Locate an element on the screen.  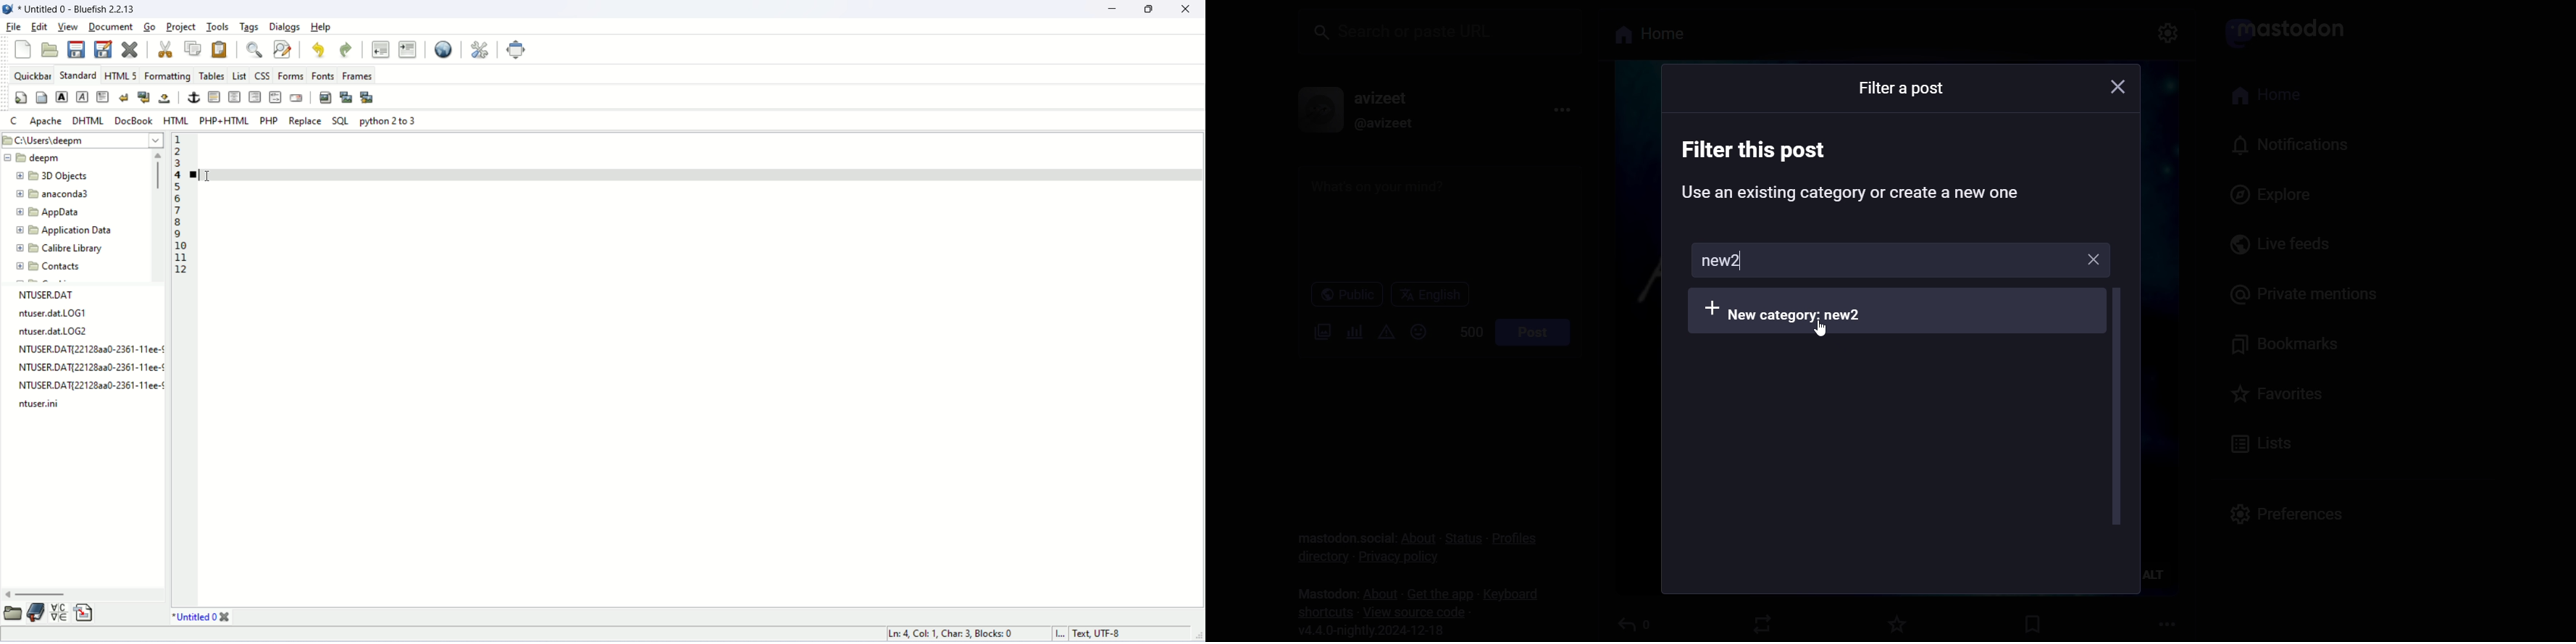
cursor is located at coordinates (212, 176).